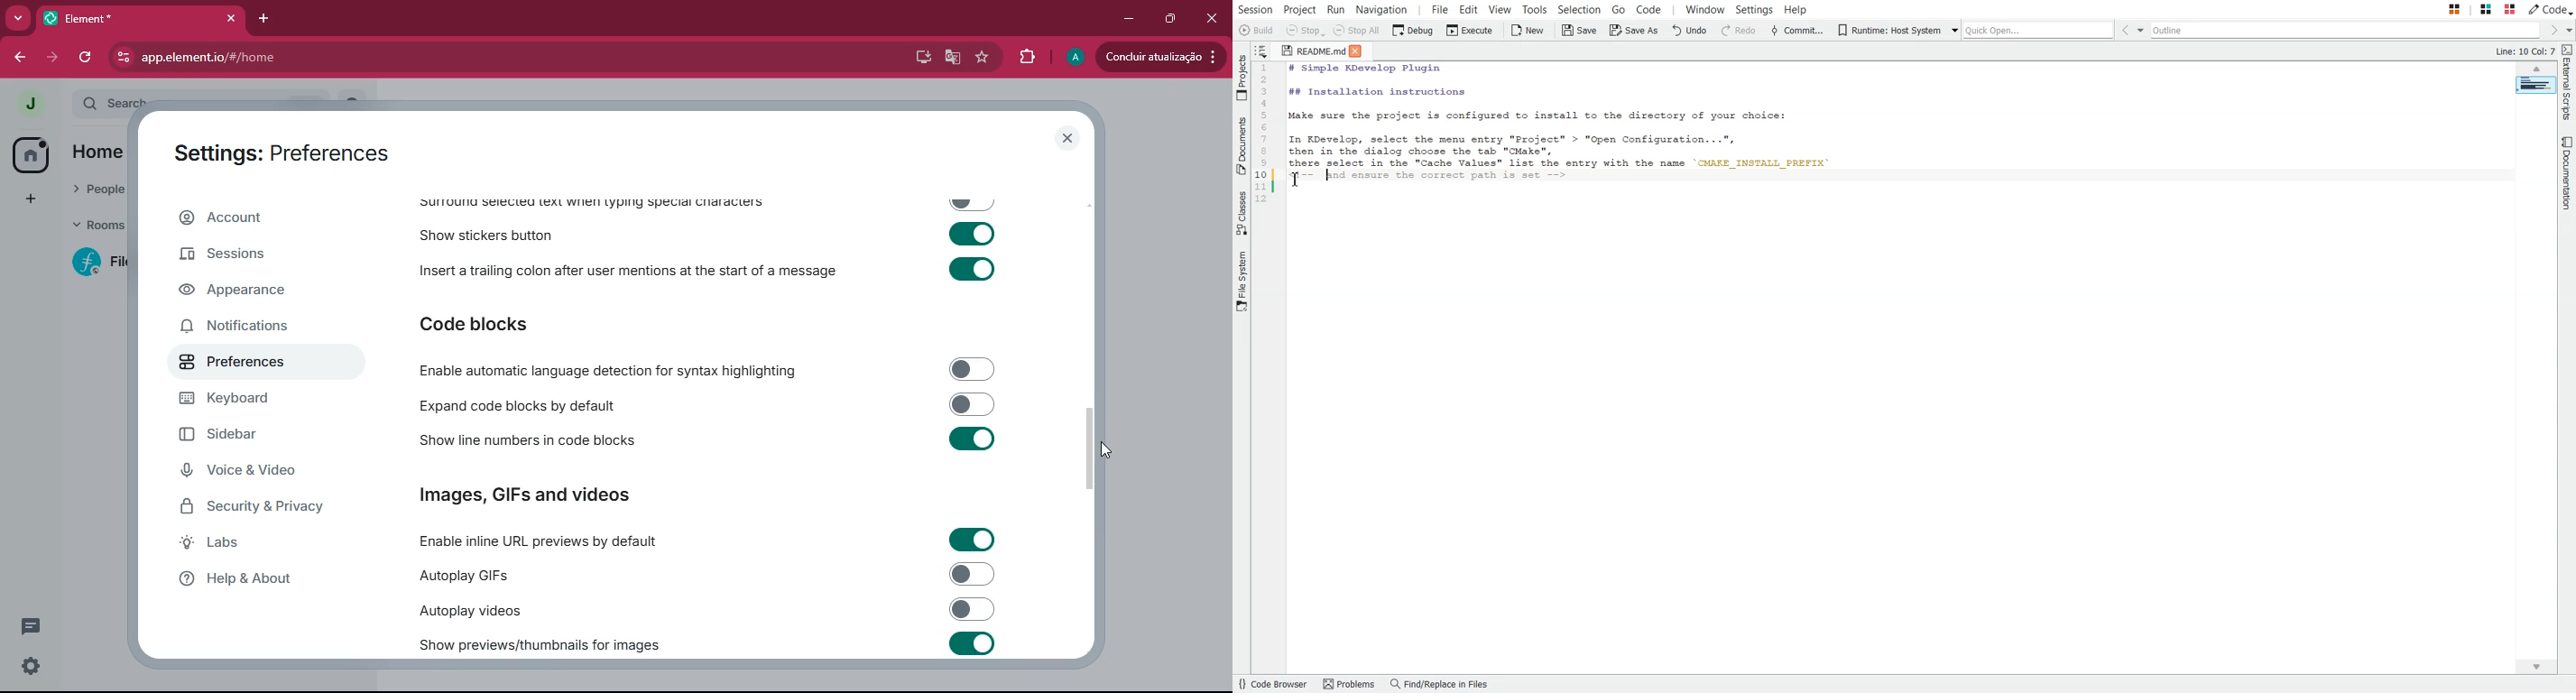 The width and height of the screenshot is (2576, 700). Describe the element at coordinates (1561, 176) in the screenshot. I see `--> (commenting the text)` at that location.